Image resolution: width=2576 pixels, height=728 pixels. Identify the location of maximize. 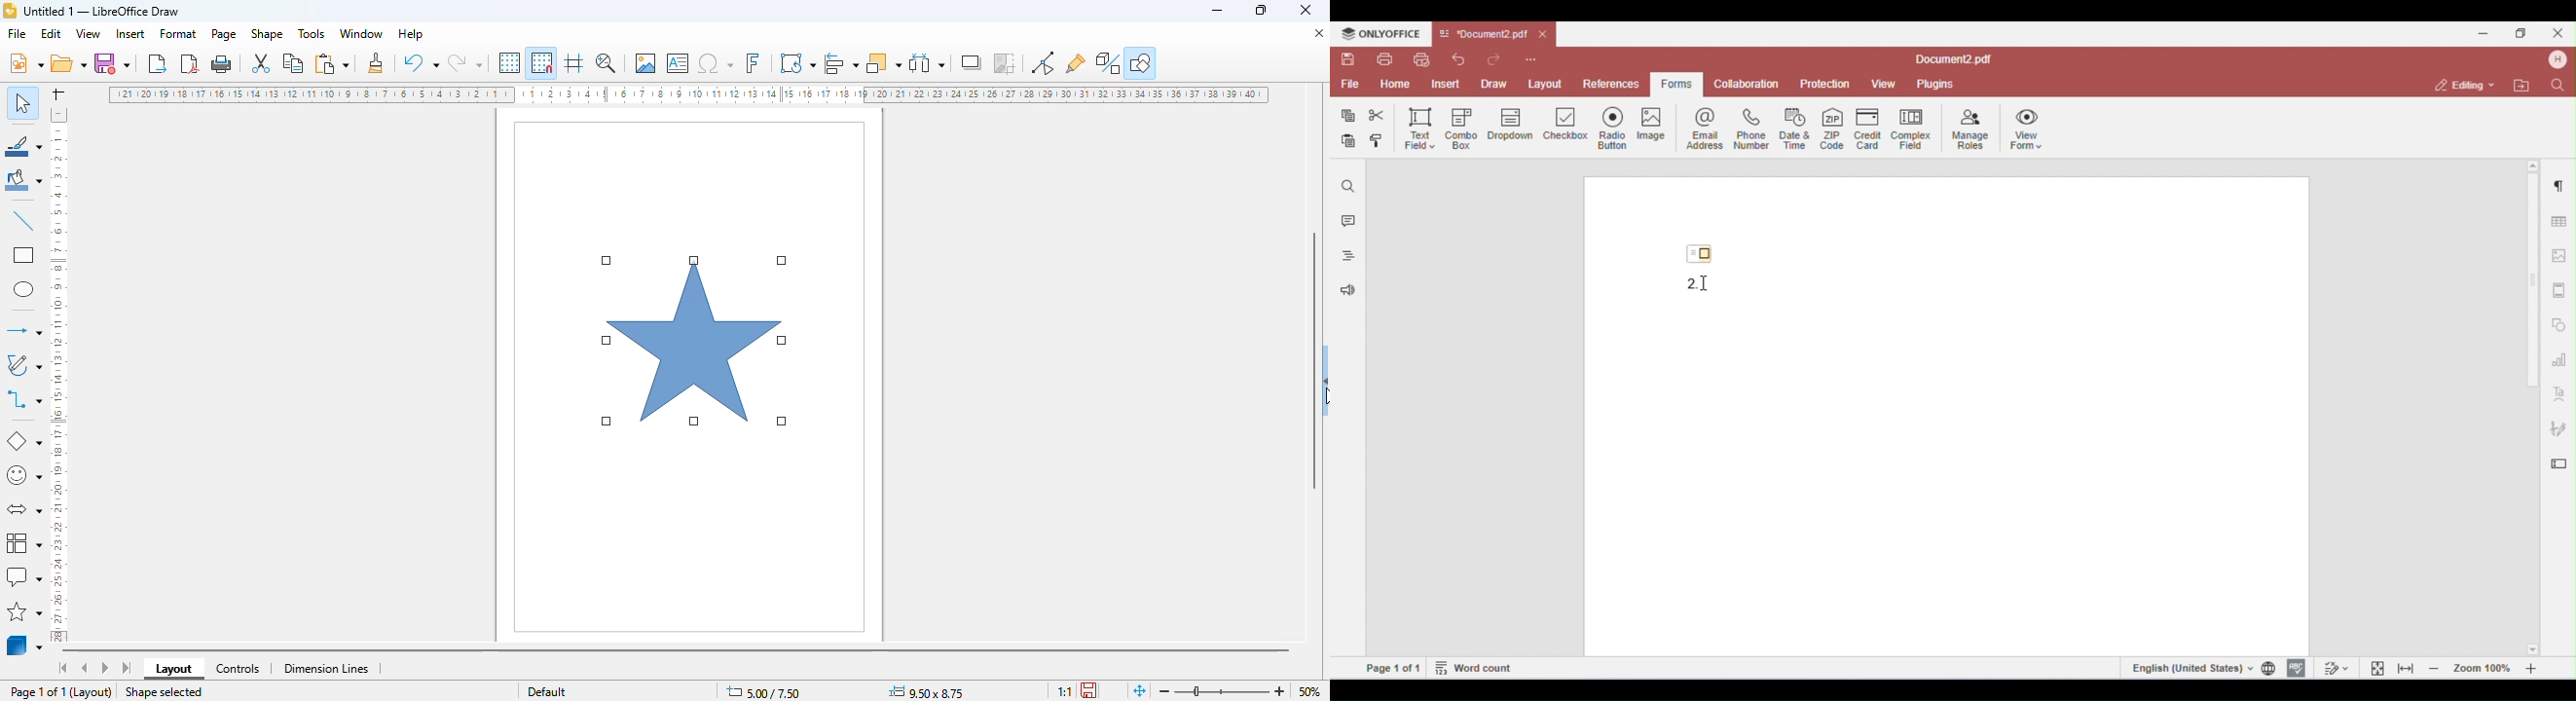
(1261, 11).